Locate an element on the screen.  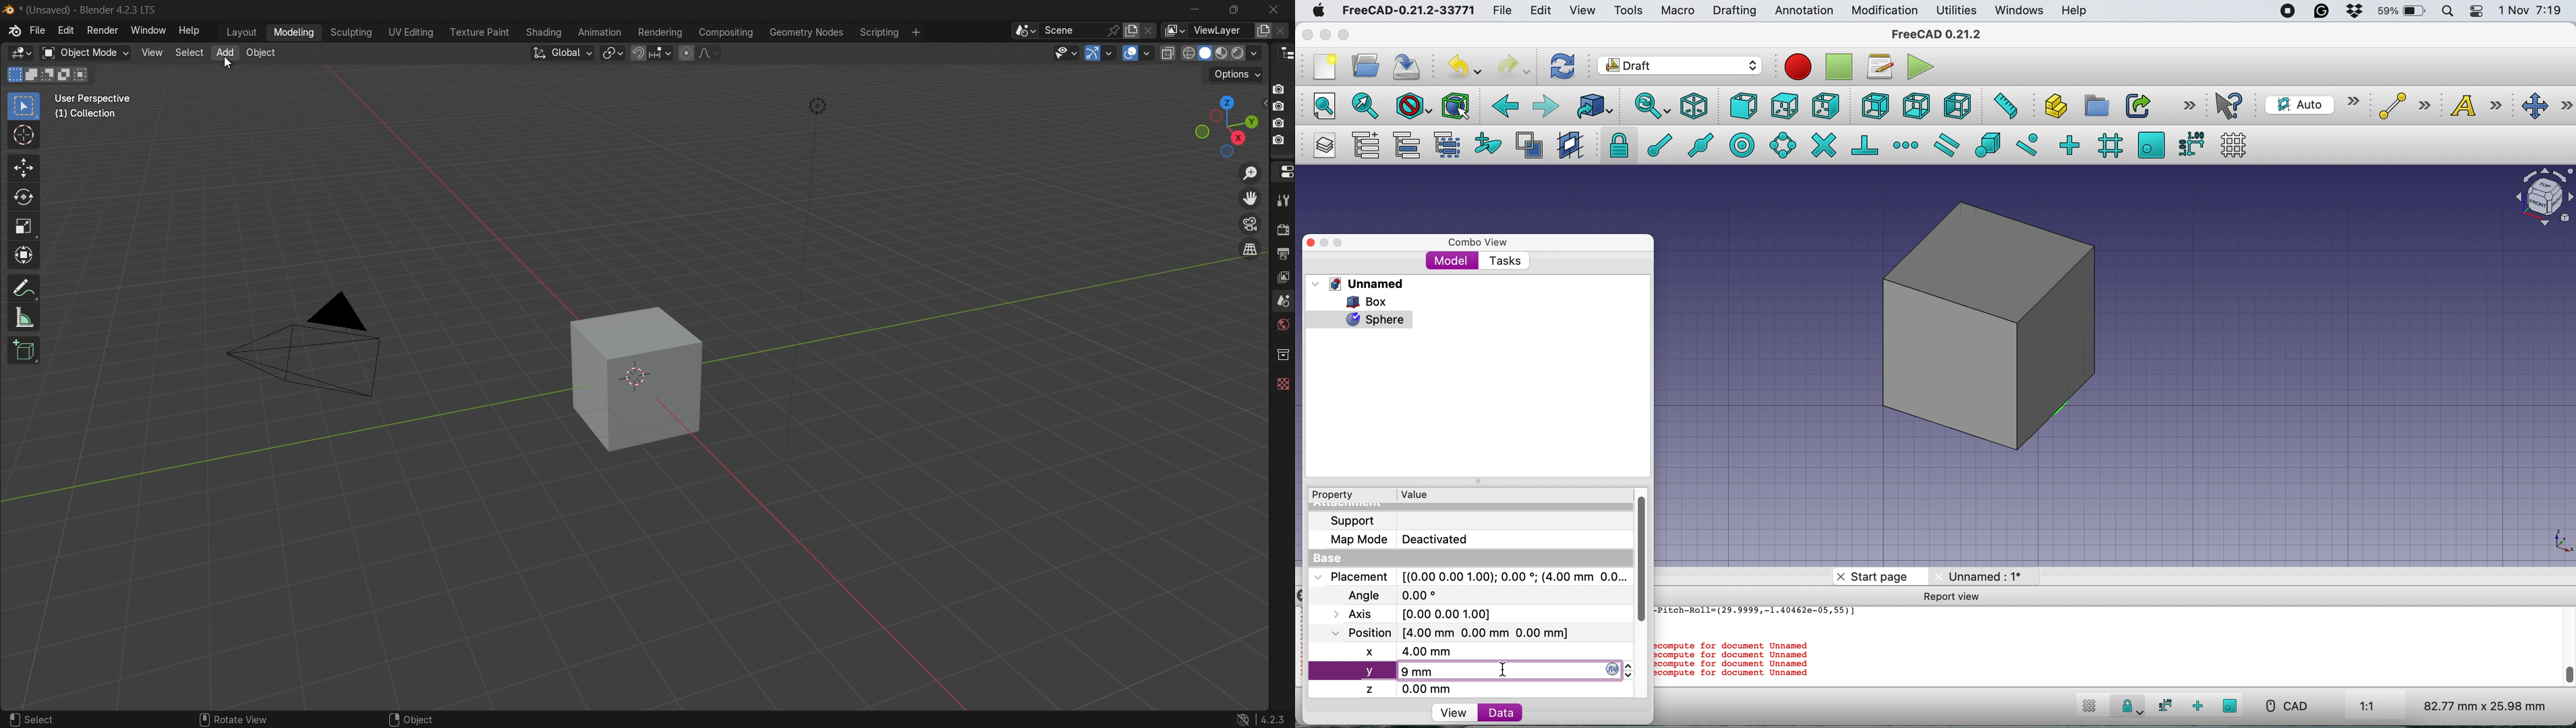
file is located at coordinates (1502, 11).